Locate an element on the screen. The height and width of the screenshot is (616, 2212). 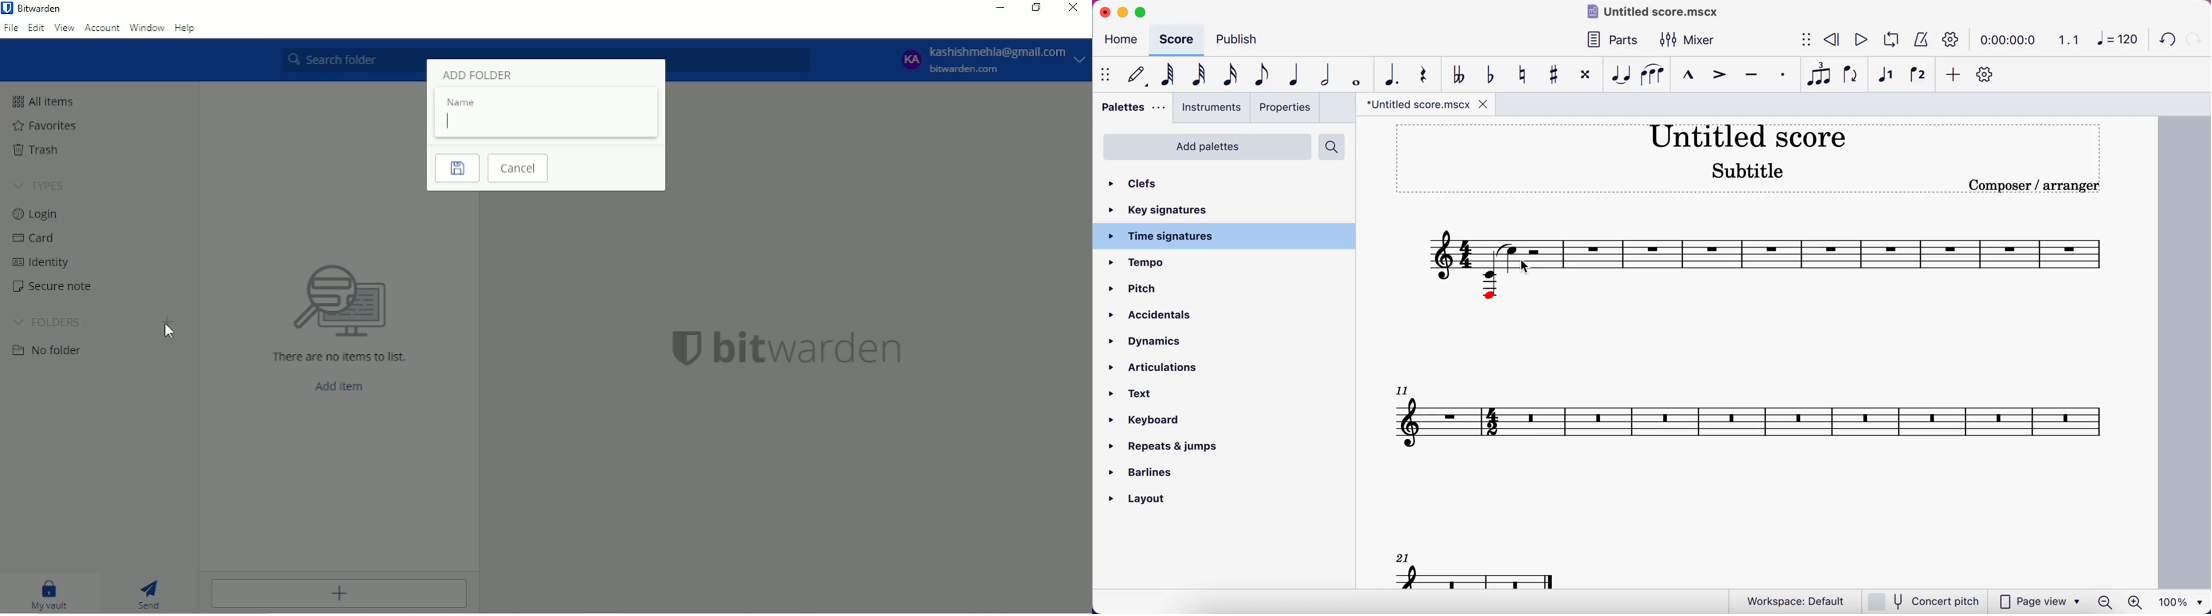
8th note is located at coordinates (1267, 74).